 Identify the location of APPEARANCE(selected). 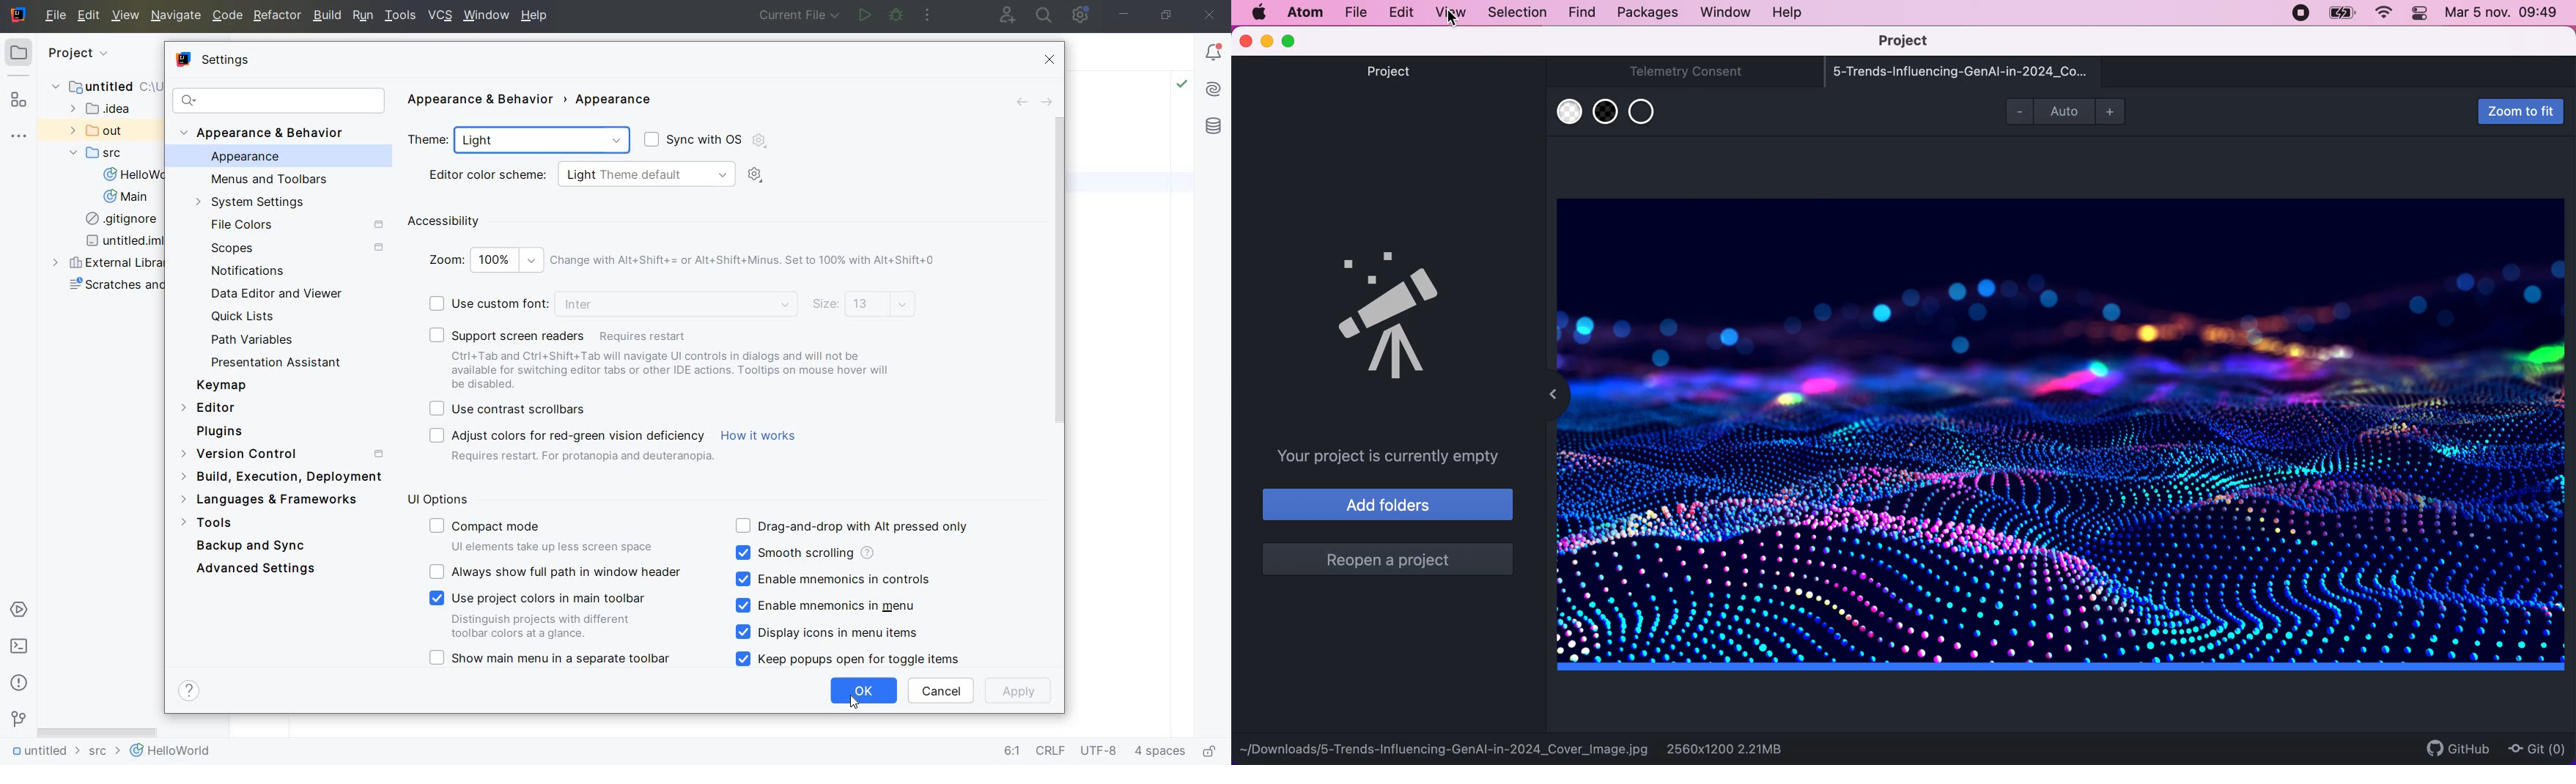
(286, 158).